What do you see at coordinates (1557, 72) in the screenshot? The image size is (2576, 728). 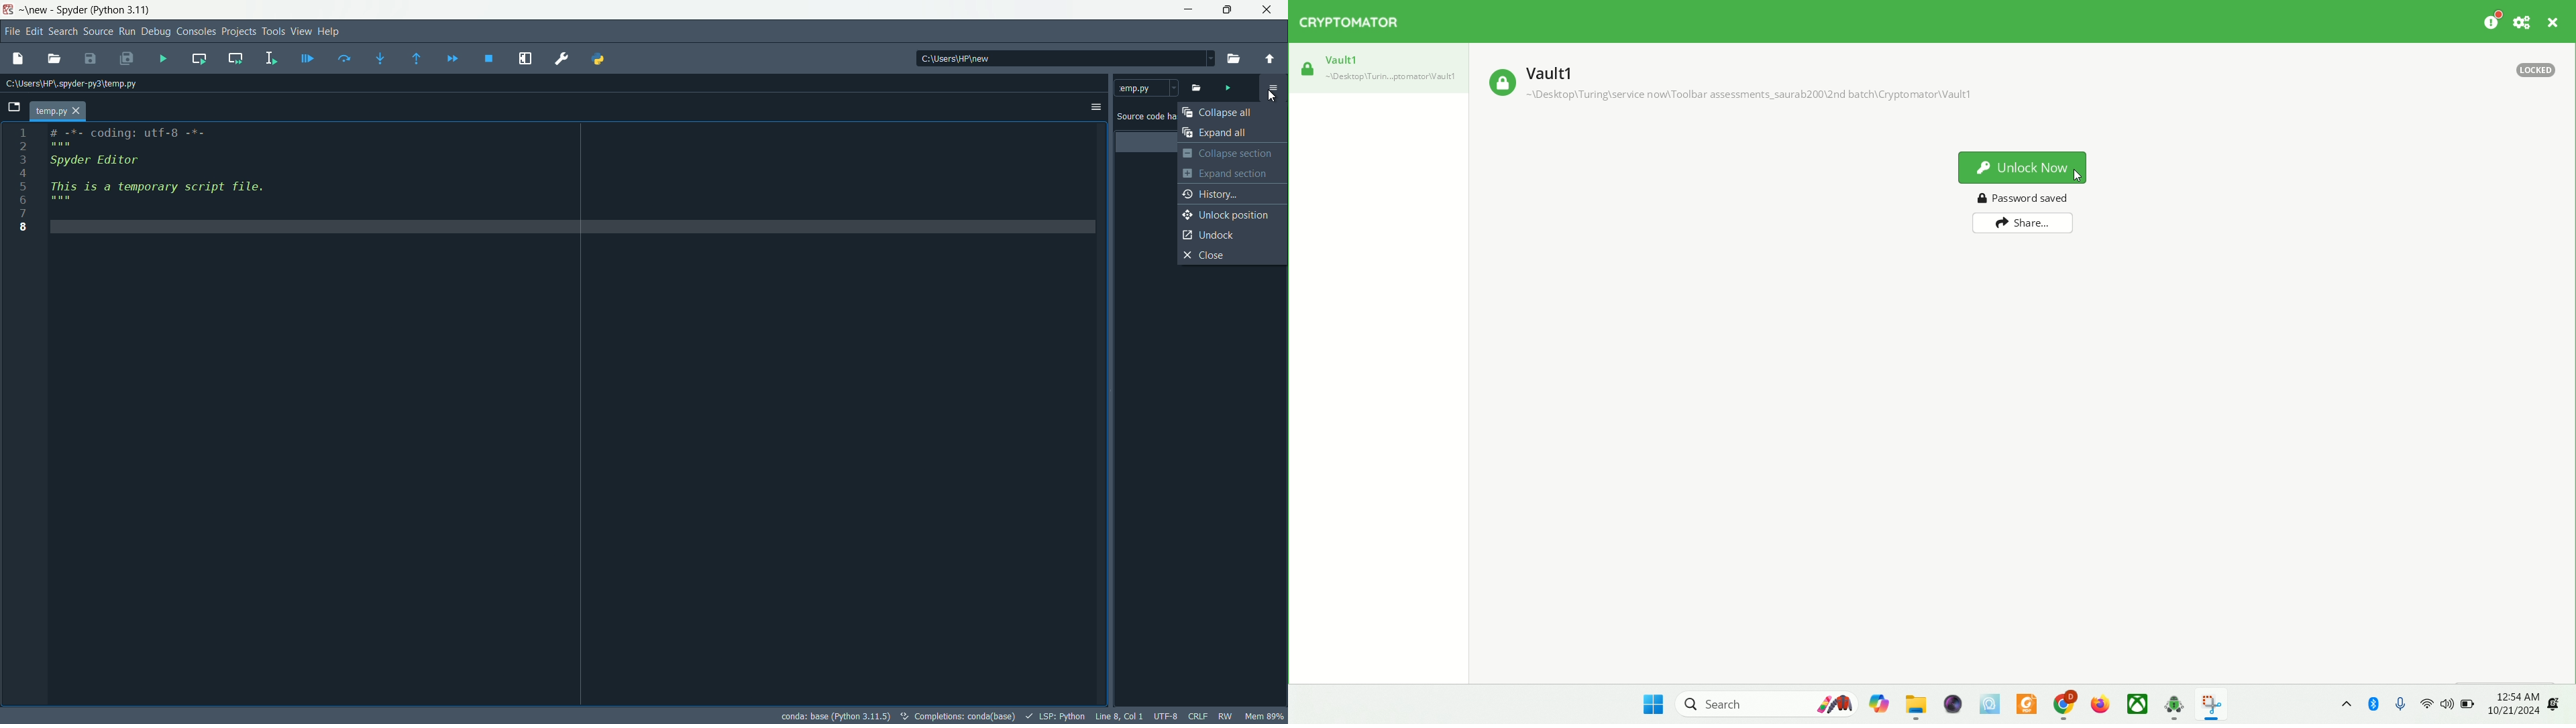 I see `vault1` at bounding box center [1557, 72].